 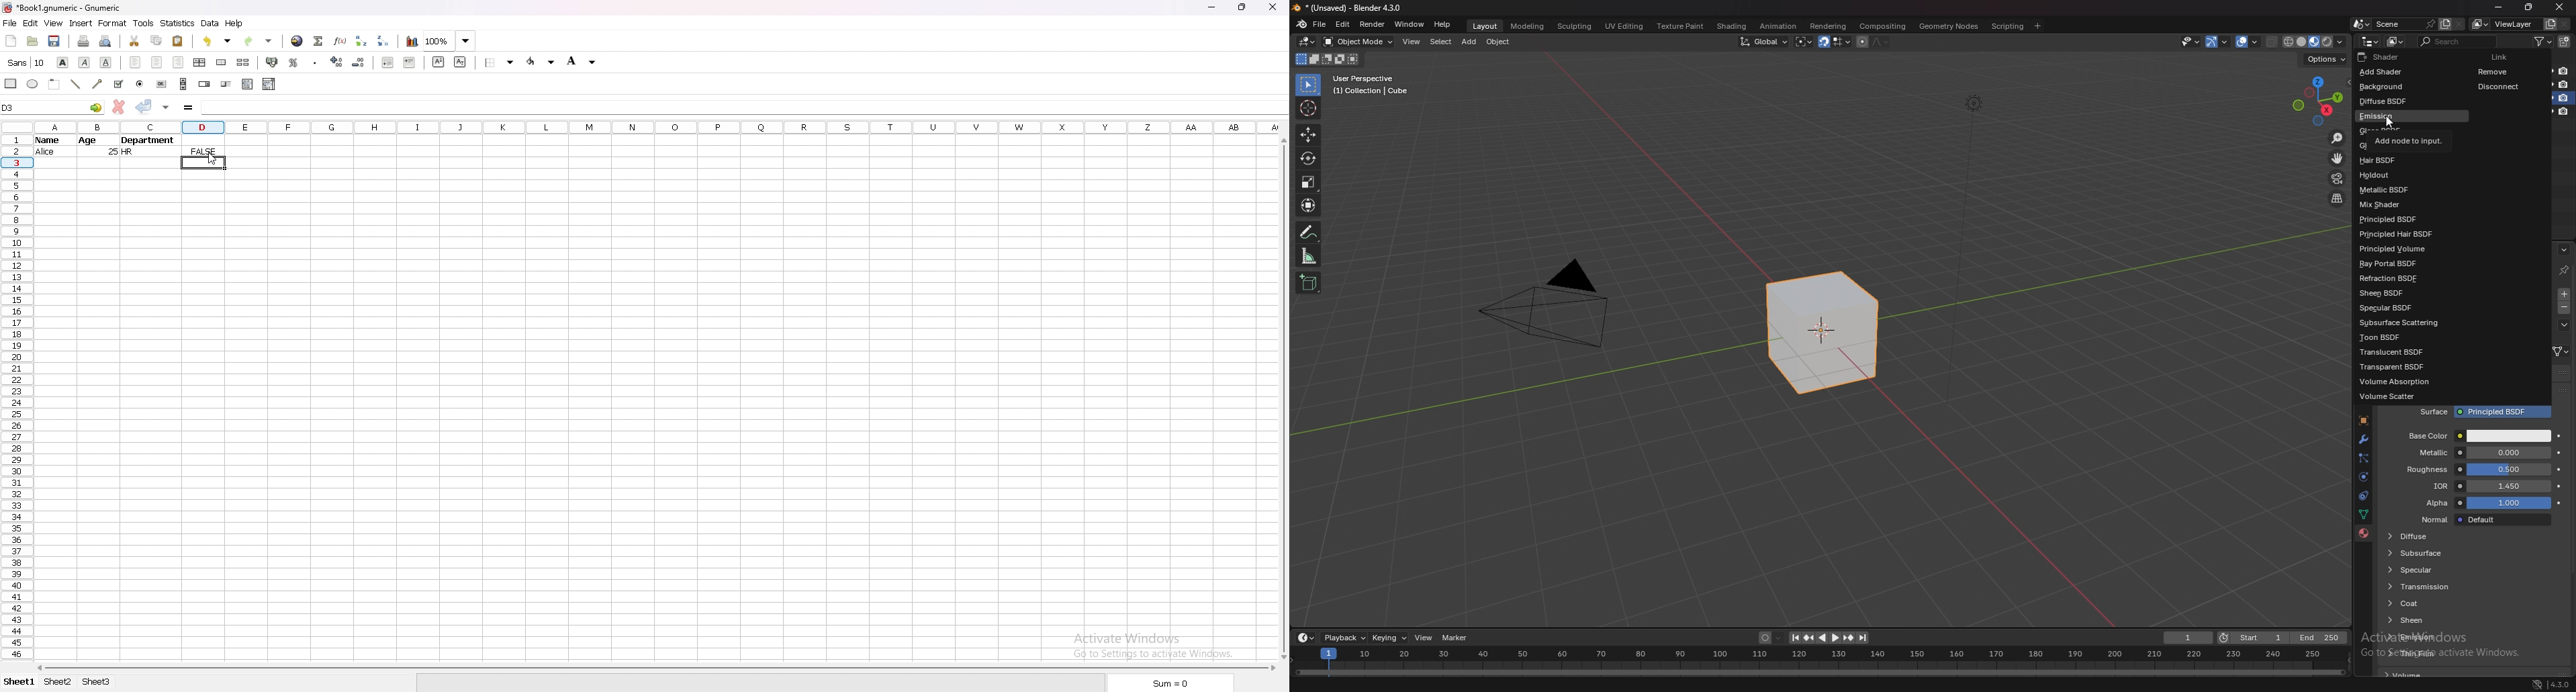 I want to click on selected cell, so click(x=742, y=108).